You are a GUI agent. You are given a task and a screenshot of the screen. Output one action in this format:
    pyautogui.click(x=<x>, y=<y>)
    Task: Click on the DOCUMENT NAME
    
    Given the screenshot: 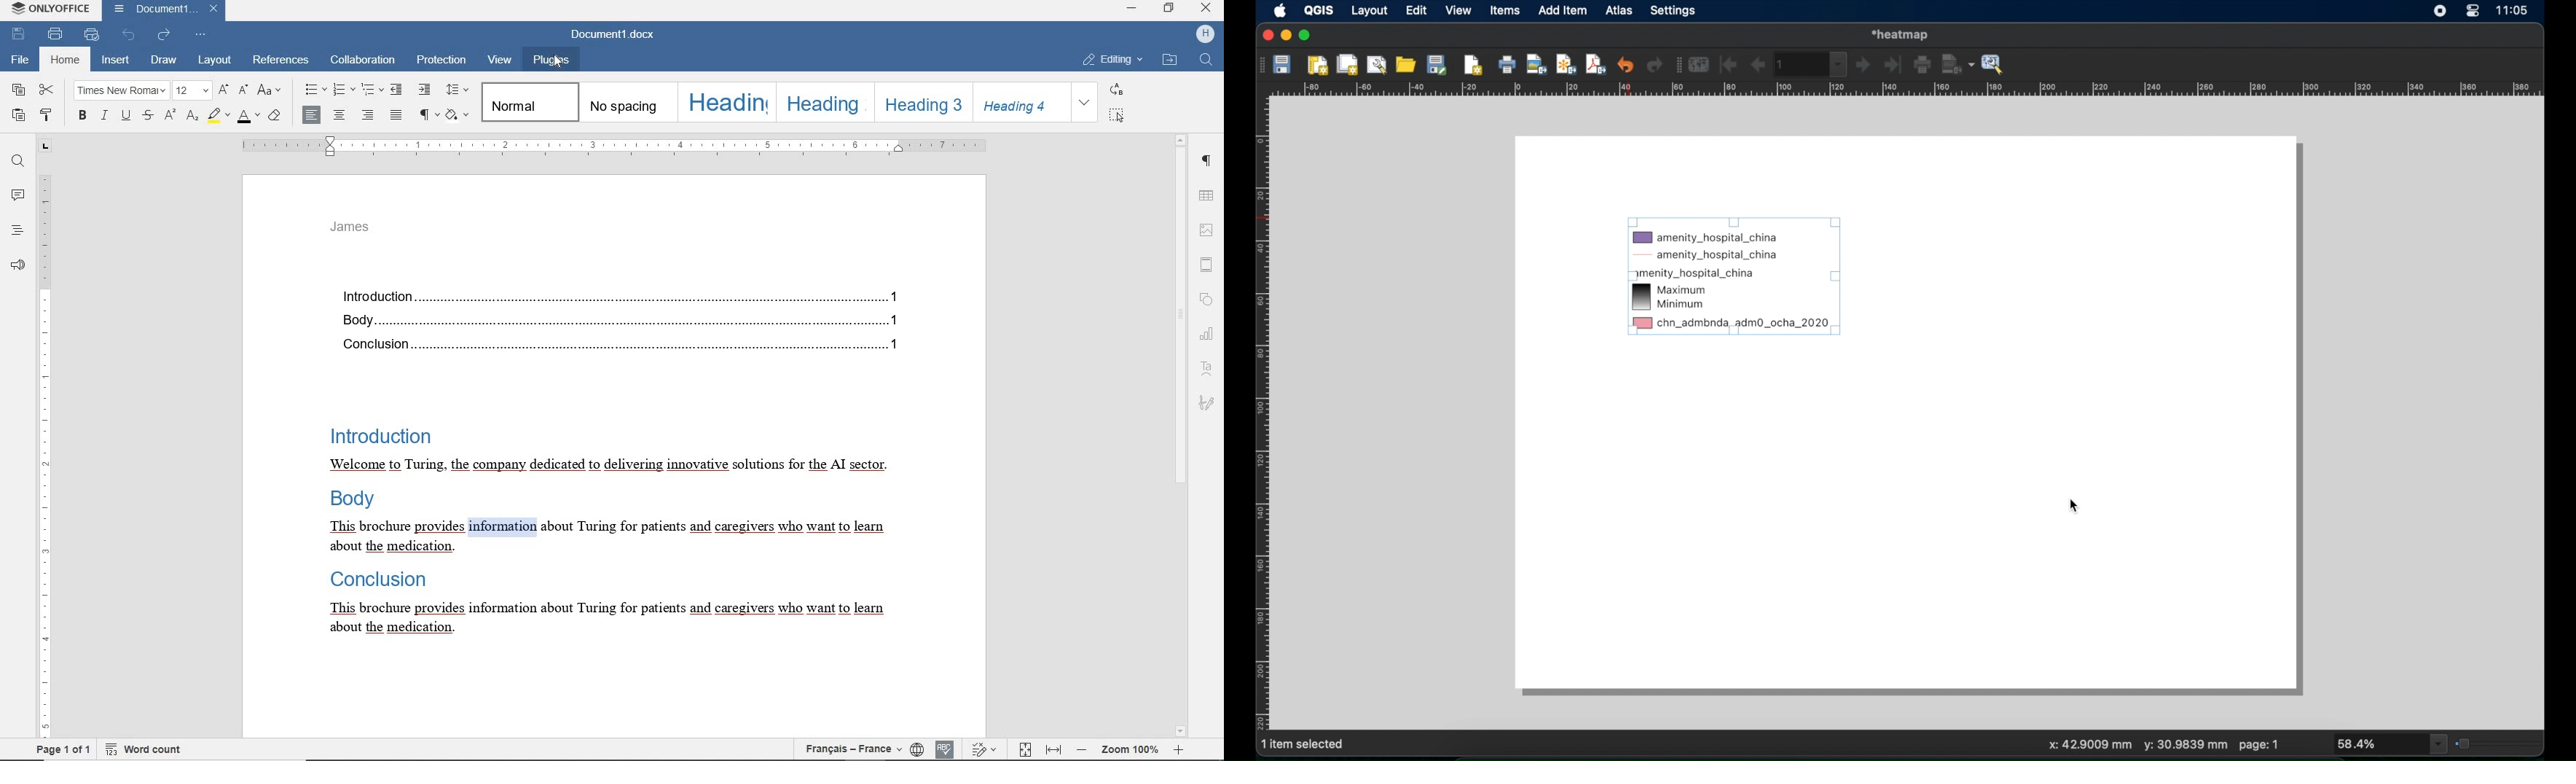 What is the action you would take?
    pyautogui.click(x=619, y=35)
    